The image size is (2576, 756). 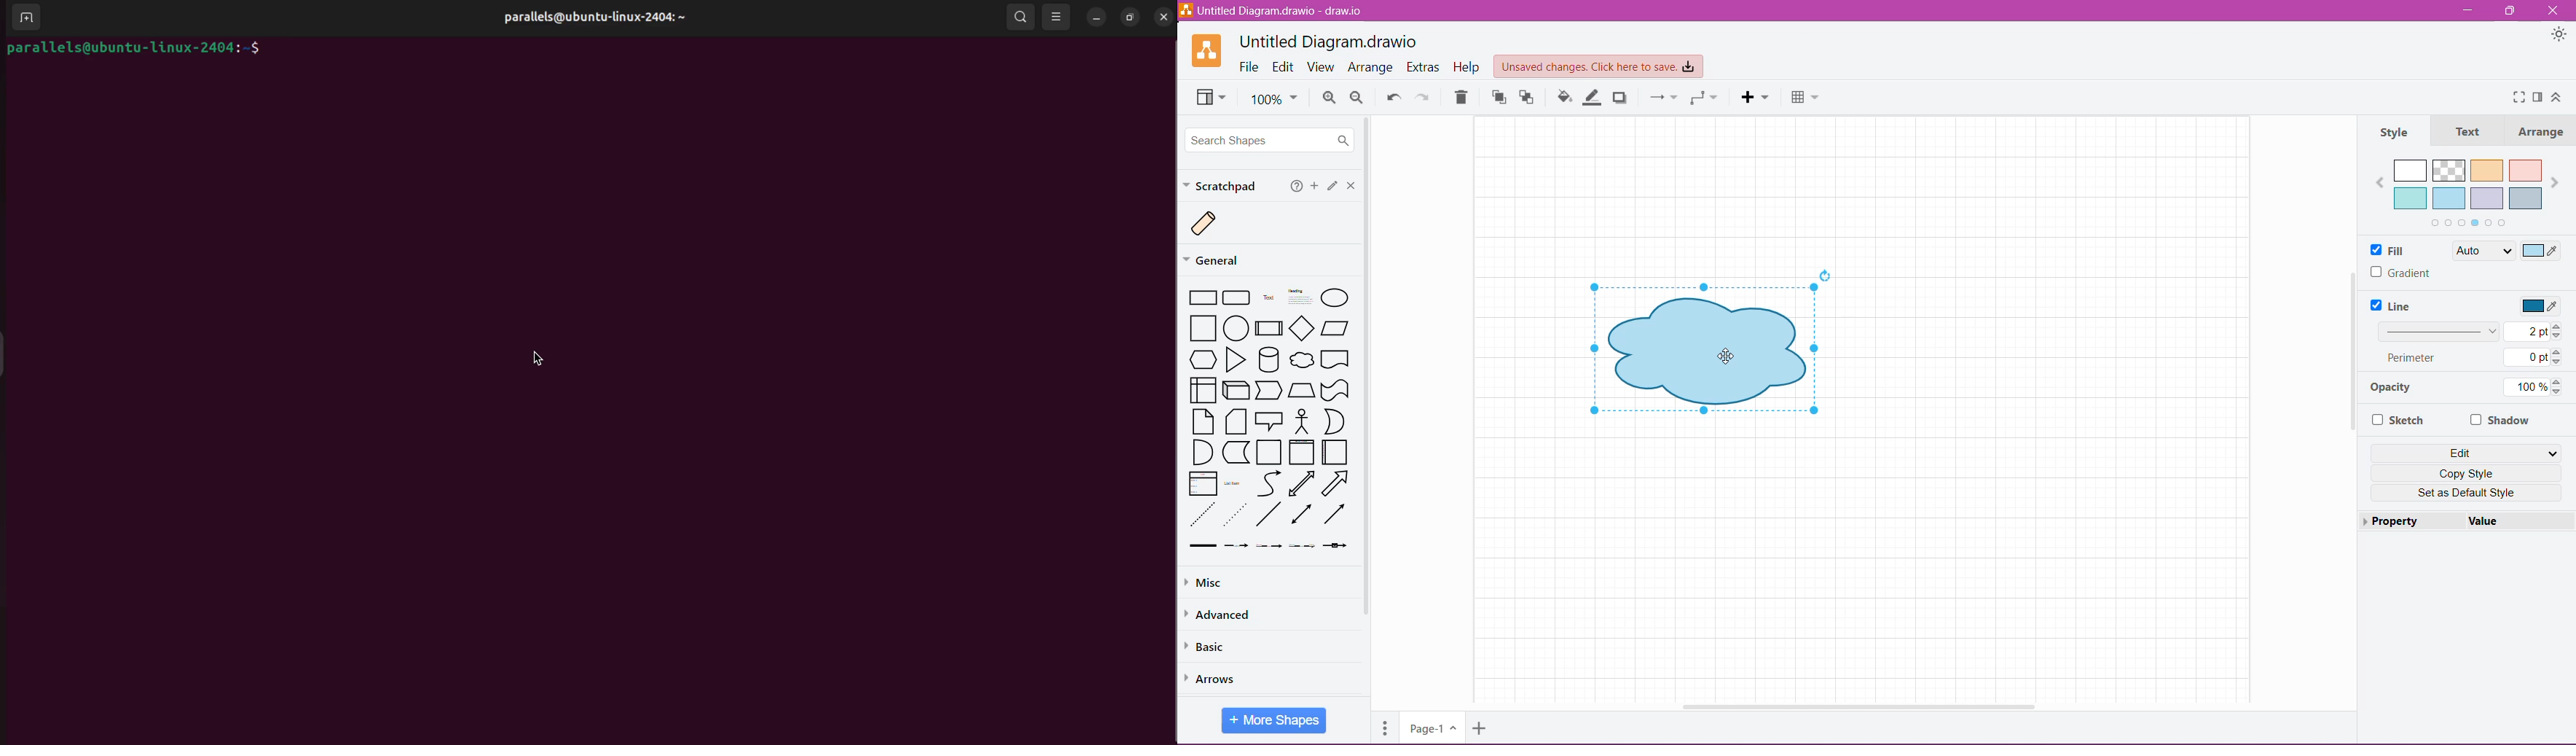 I want to click on To Front, so click(x=1498, y=98).